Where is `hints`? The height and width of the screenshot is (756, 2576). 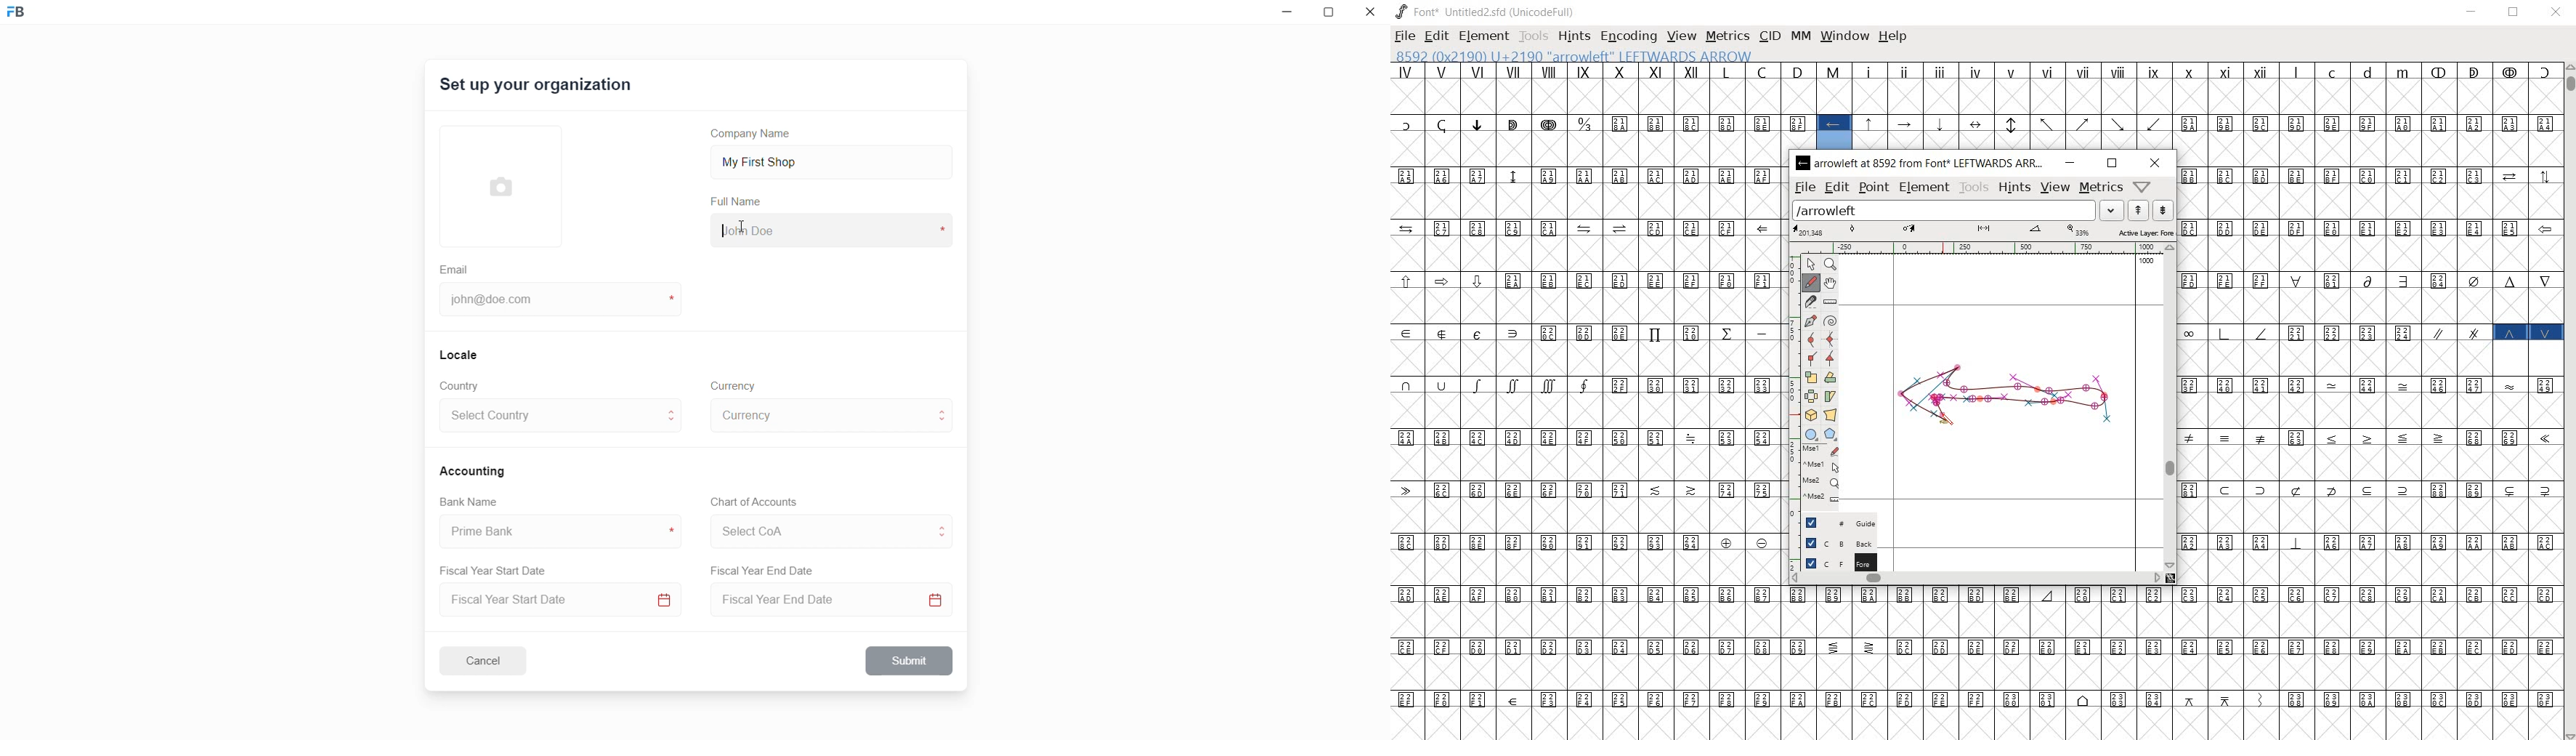 hints is located at coordinates (1573, 37).